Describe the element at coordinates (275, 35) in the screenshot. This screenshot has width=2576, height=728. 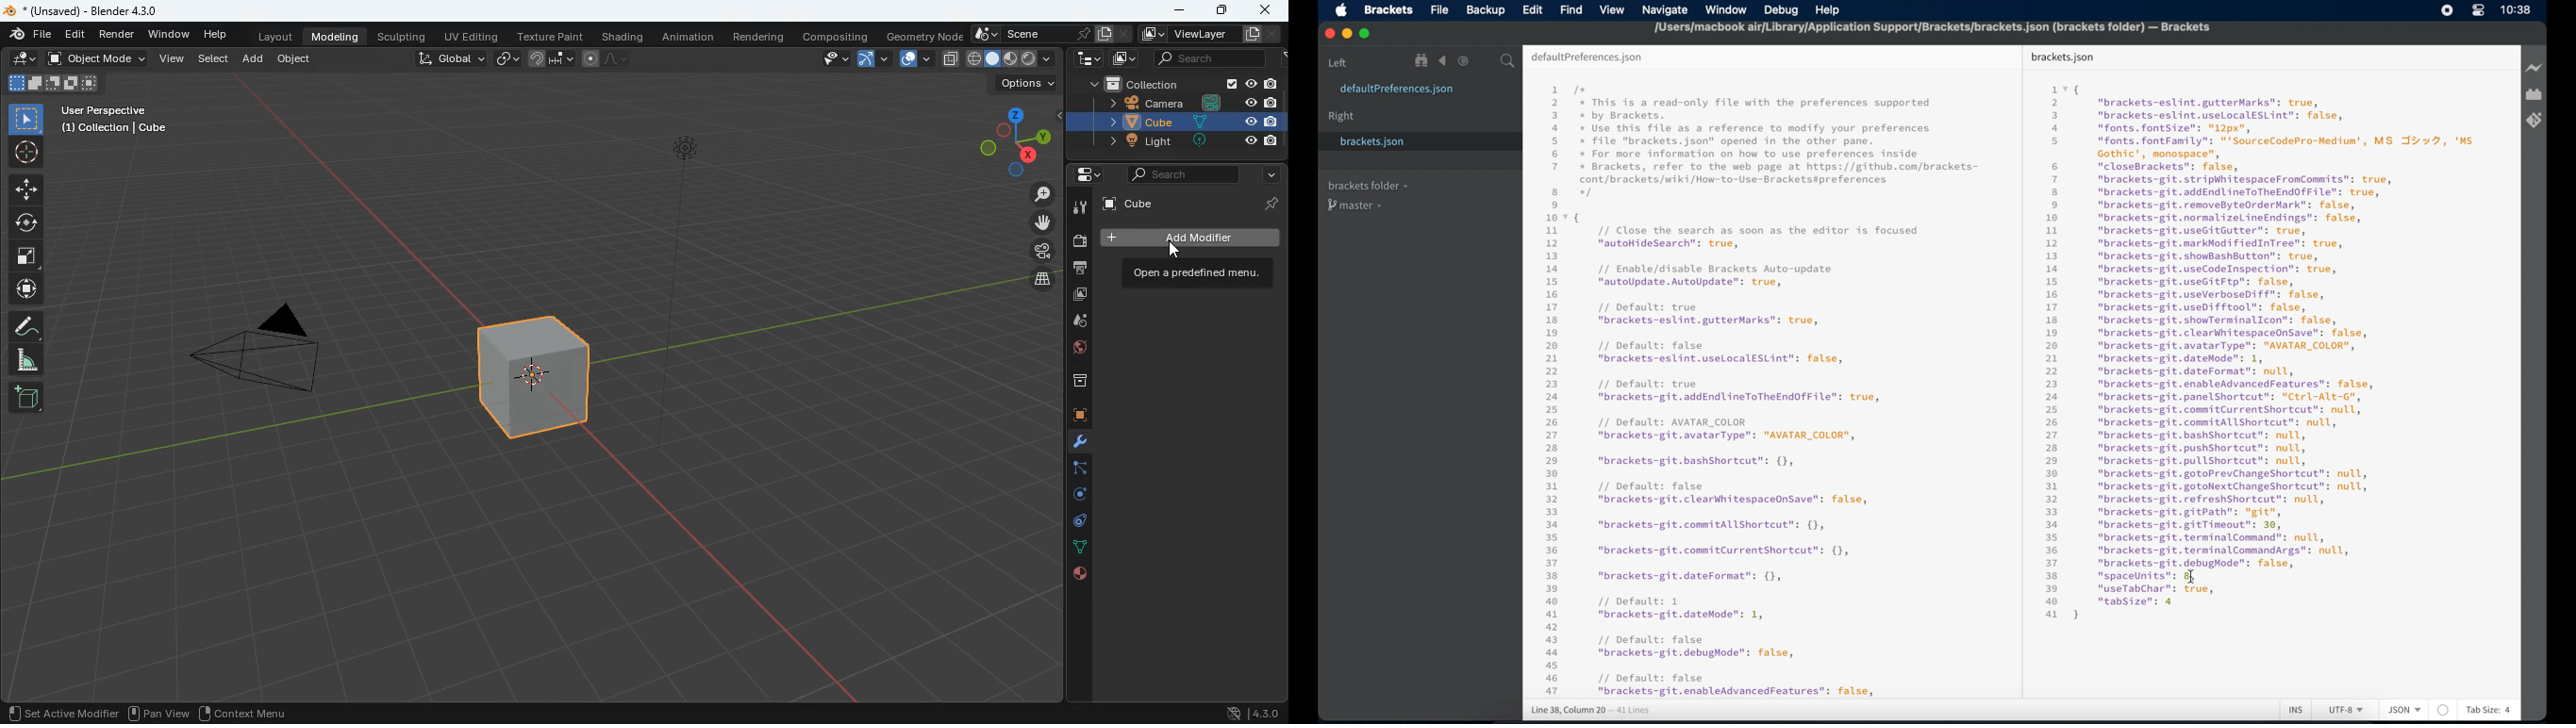
I see `layout` at that location.